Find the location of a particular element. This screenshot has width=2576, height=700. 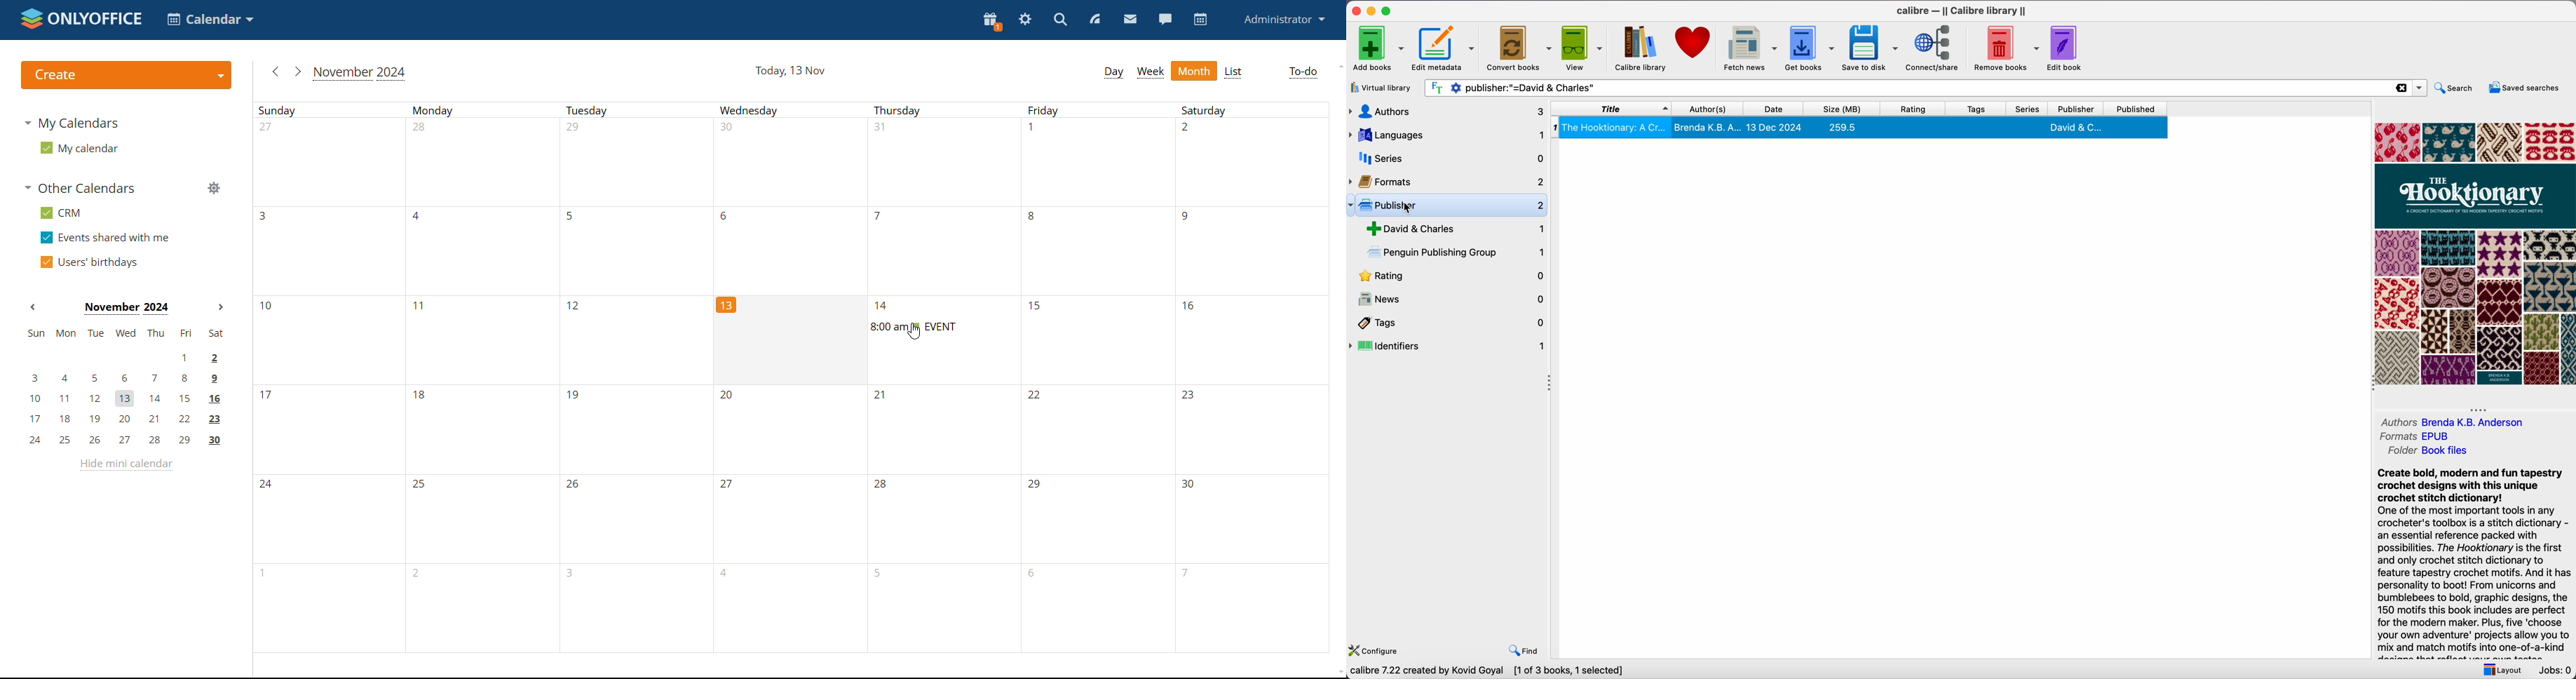

Dates of the month is located at coordinates (484, 335).